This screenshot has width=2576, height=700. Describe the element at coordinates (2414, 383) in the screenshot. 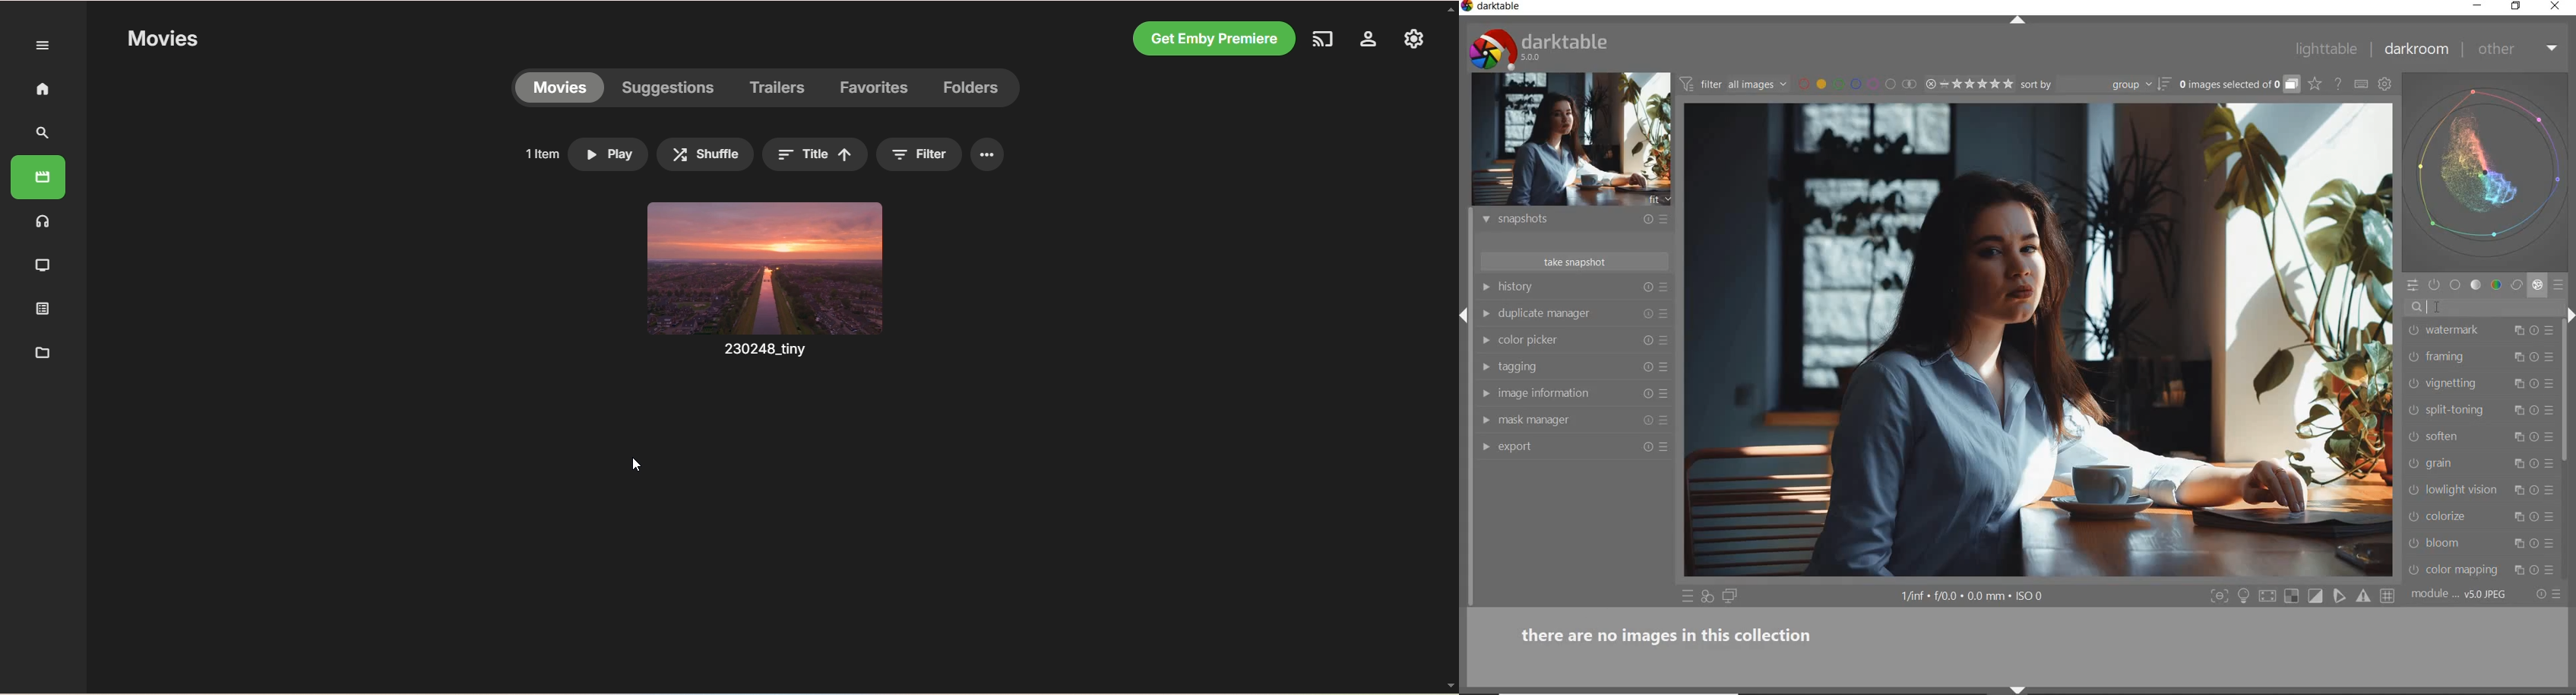

I see `'vignetting' is switched off` at that location.